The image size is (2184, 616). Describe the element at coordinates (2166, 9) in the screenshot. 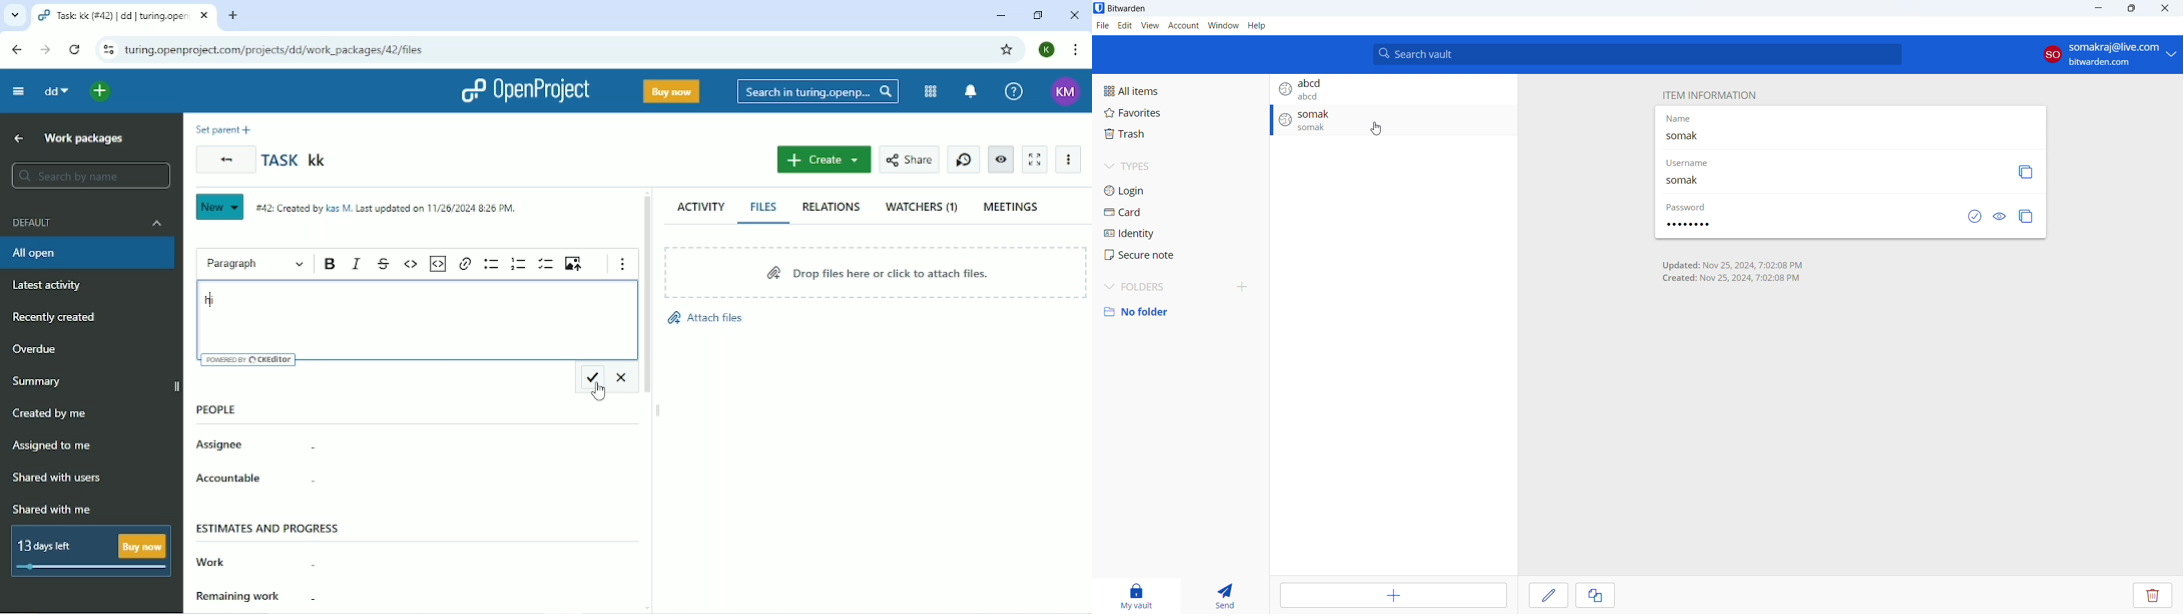

I see `close` at that location.